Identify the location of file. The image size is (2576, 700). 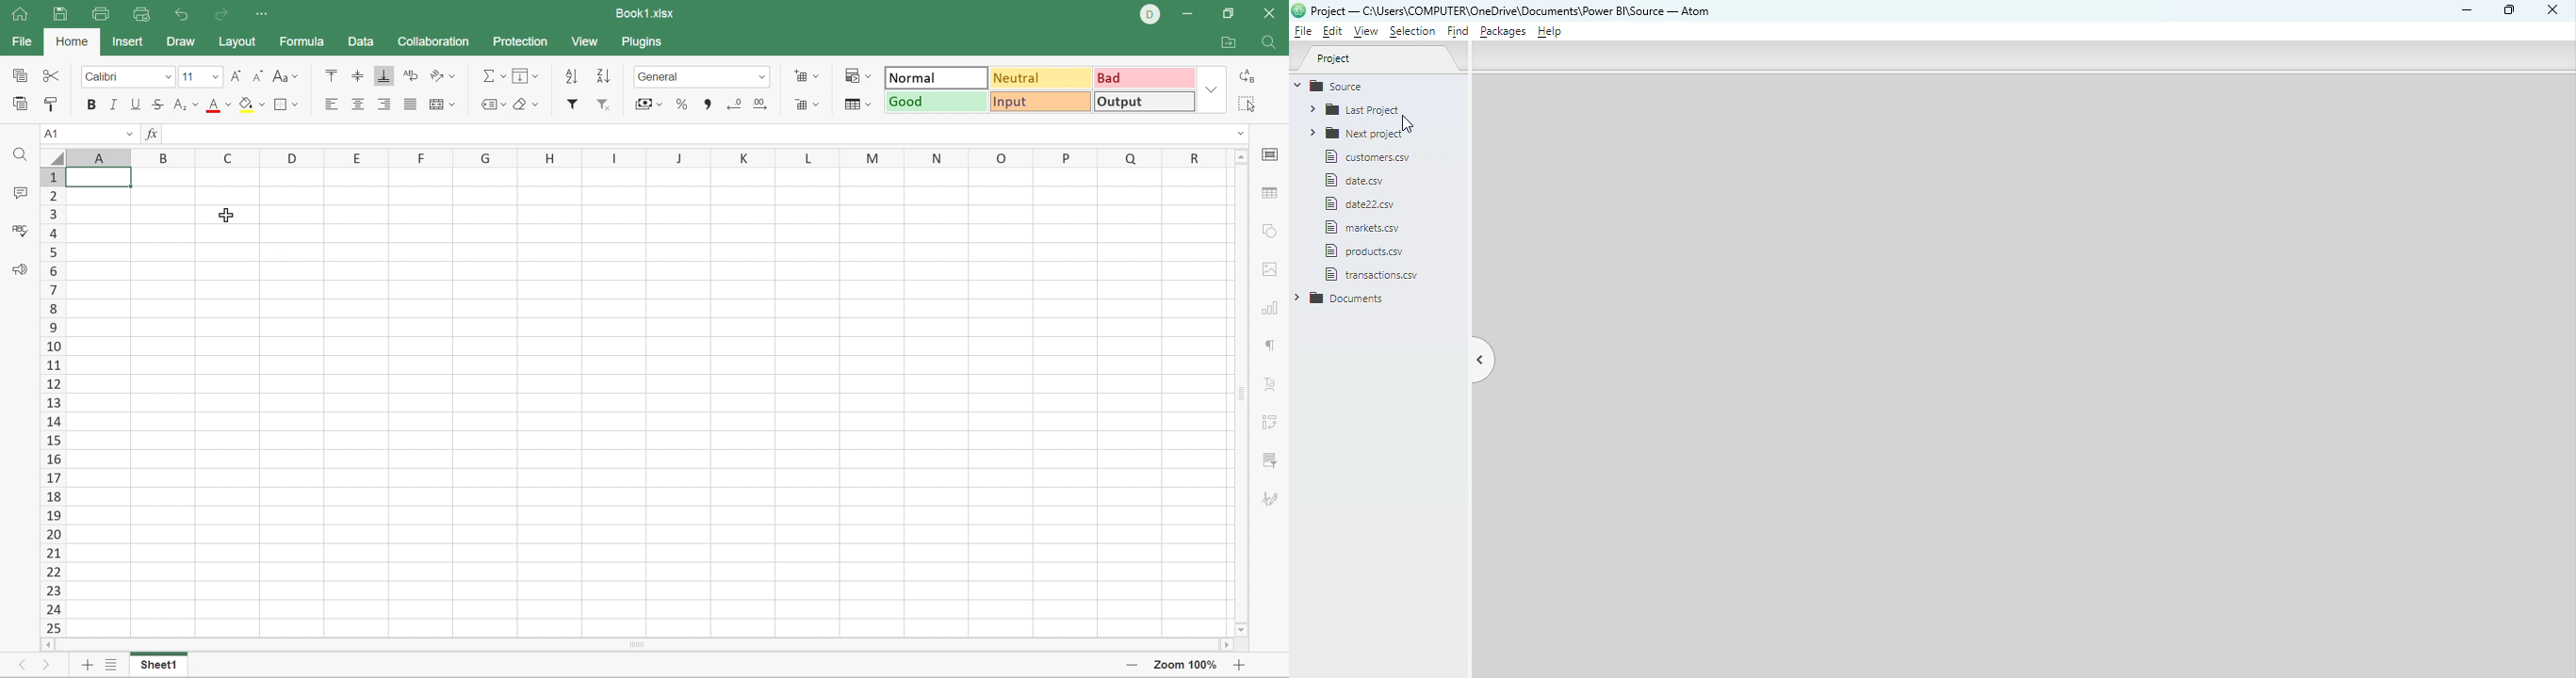
(1362, 204).